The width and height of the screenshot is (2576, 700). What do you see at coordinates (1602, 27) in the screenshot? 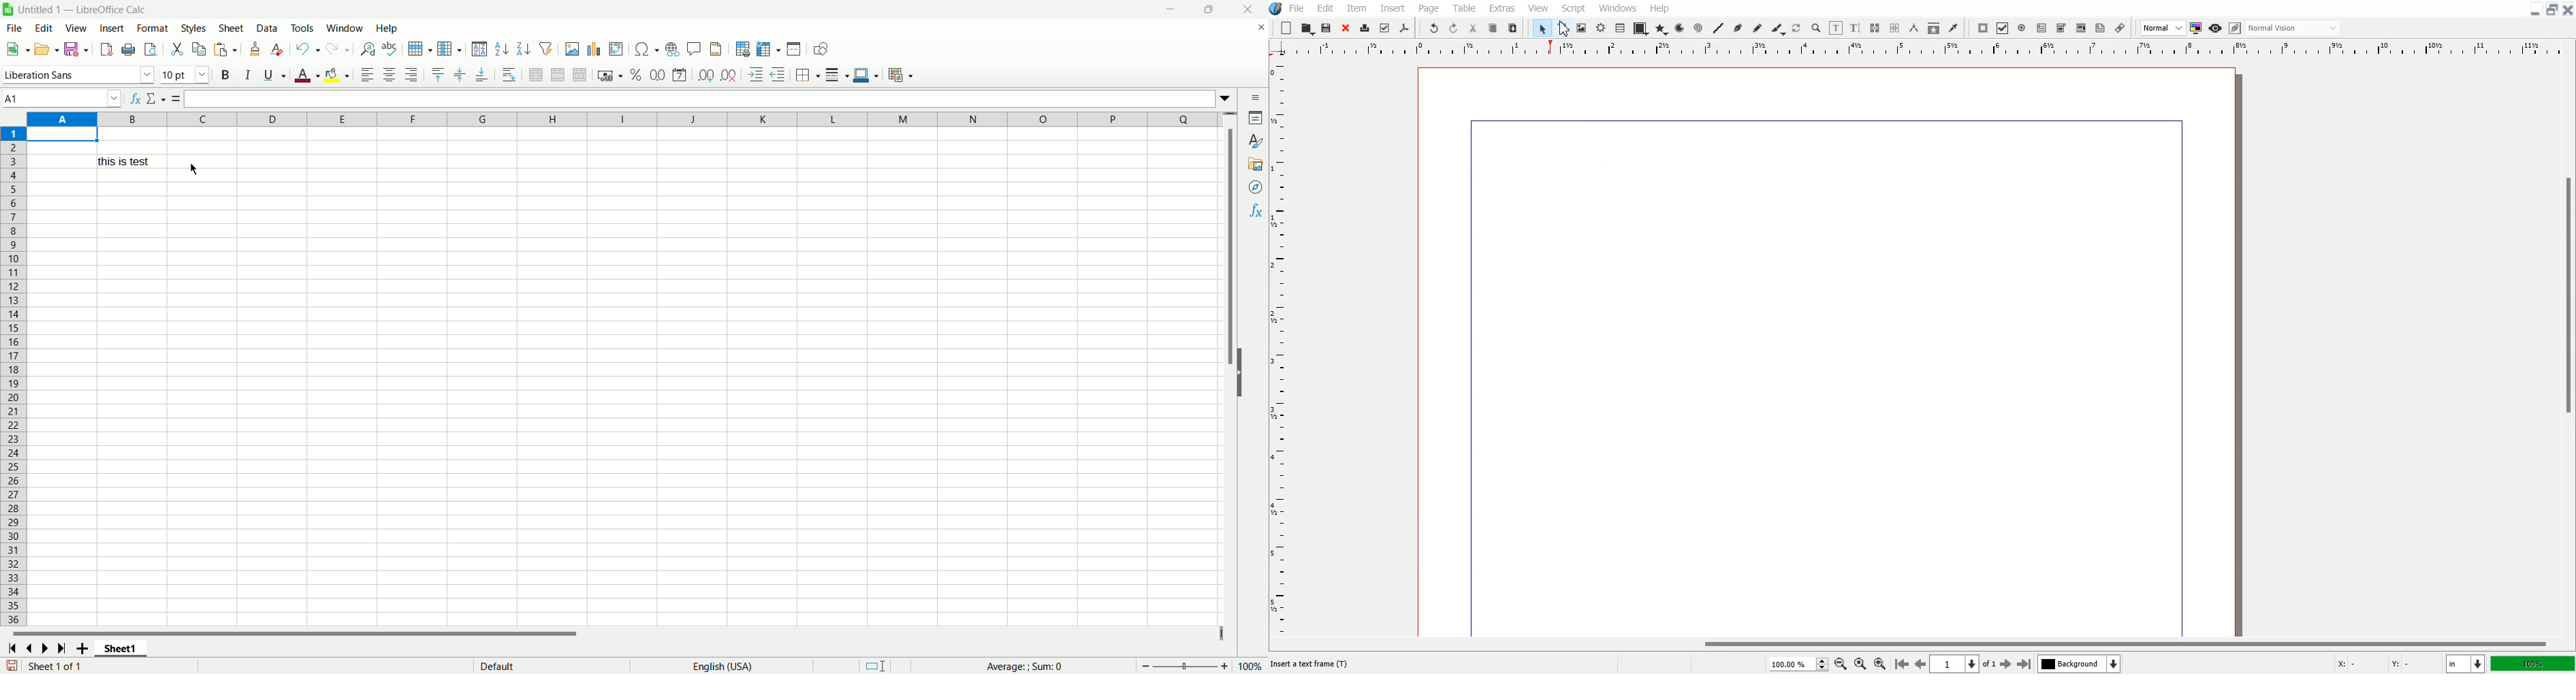
I see `Render frame` at bounding box center [1602, 27].